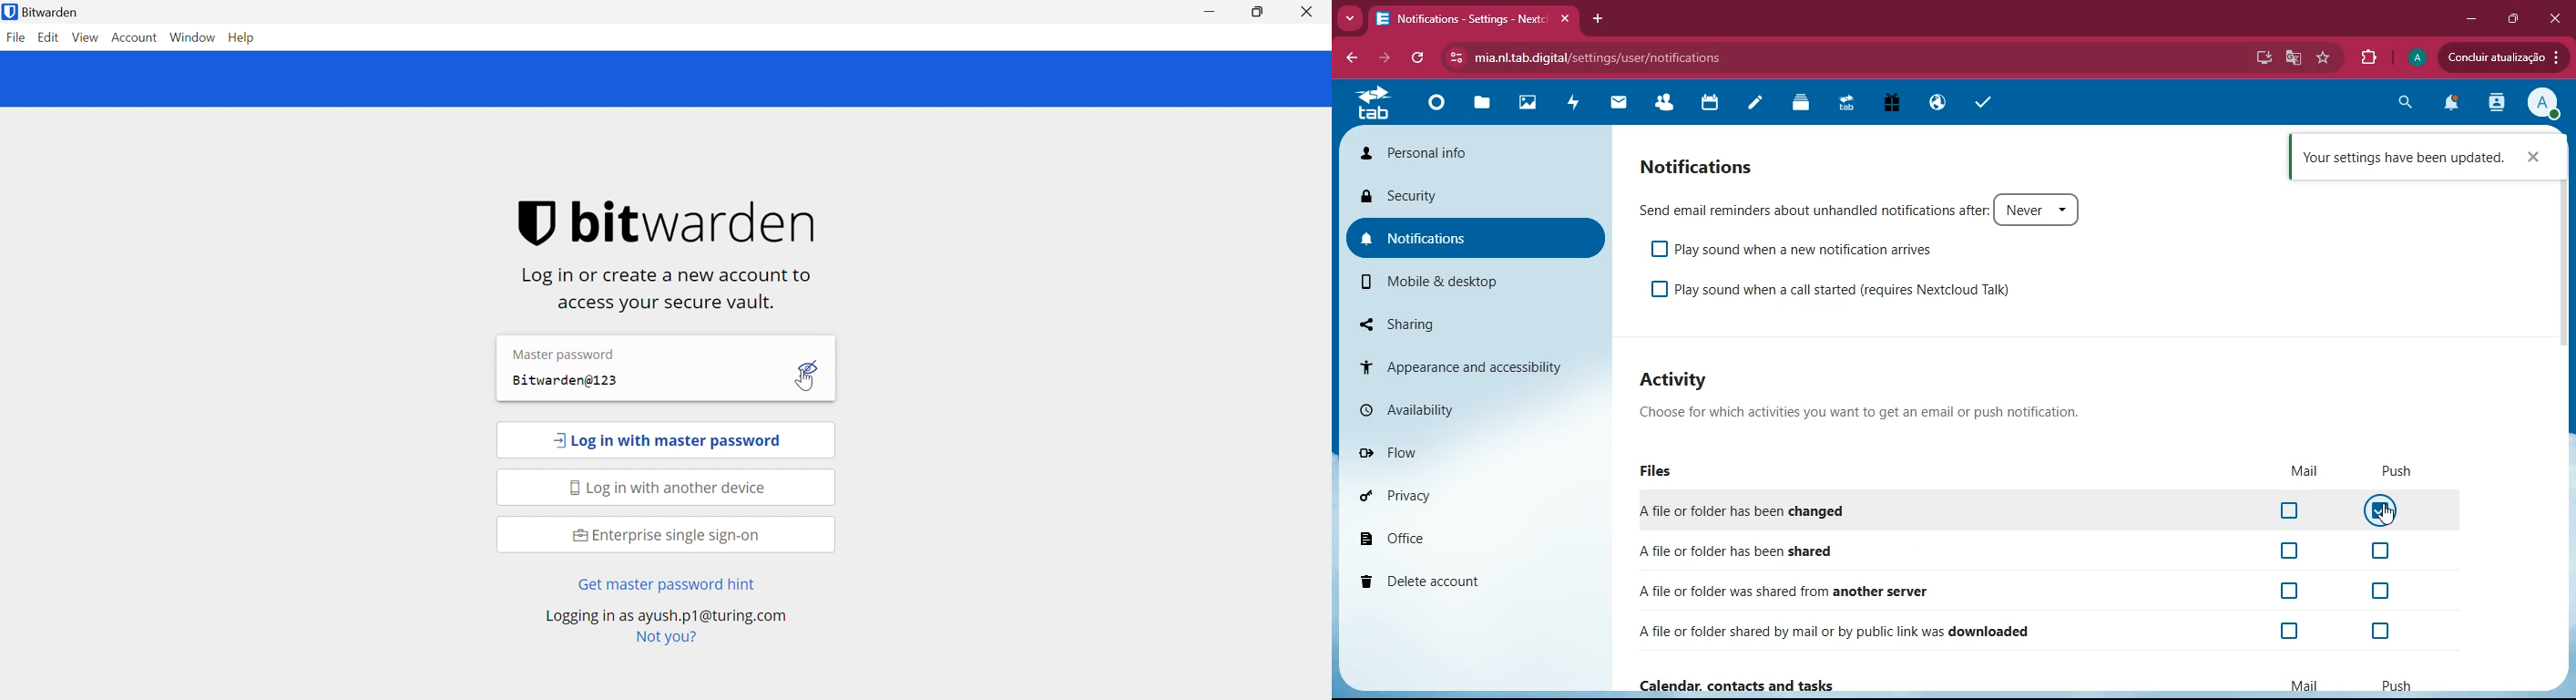 This screenshot has height=700, width=2576. What do you see at coordinates (1846, 102) in the screenshot?
I see `tab` at bounding box center [1846, 102].